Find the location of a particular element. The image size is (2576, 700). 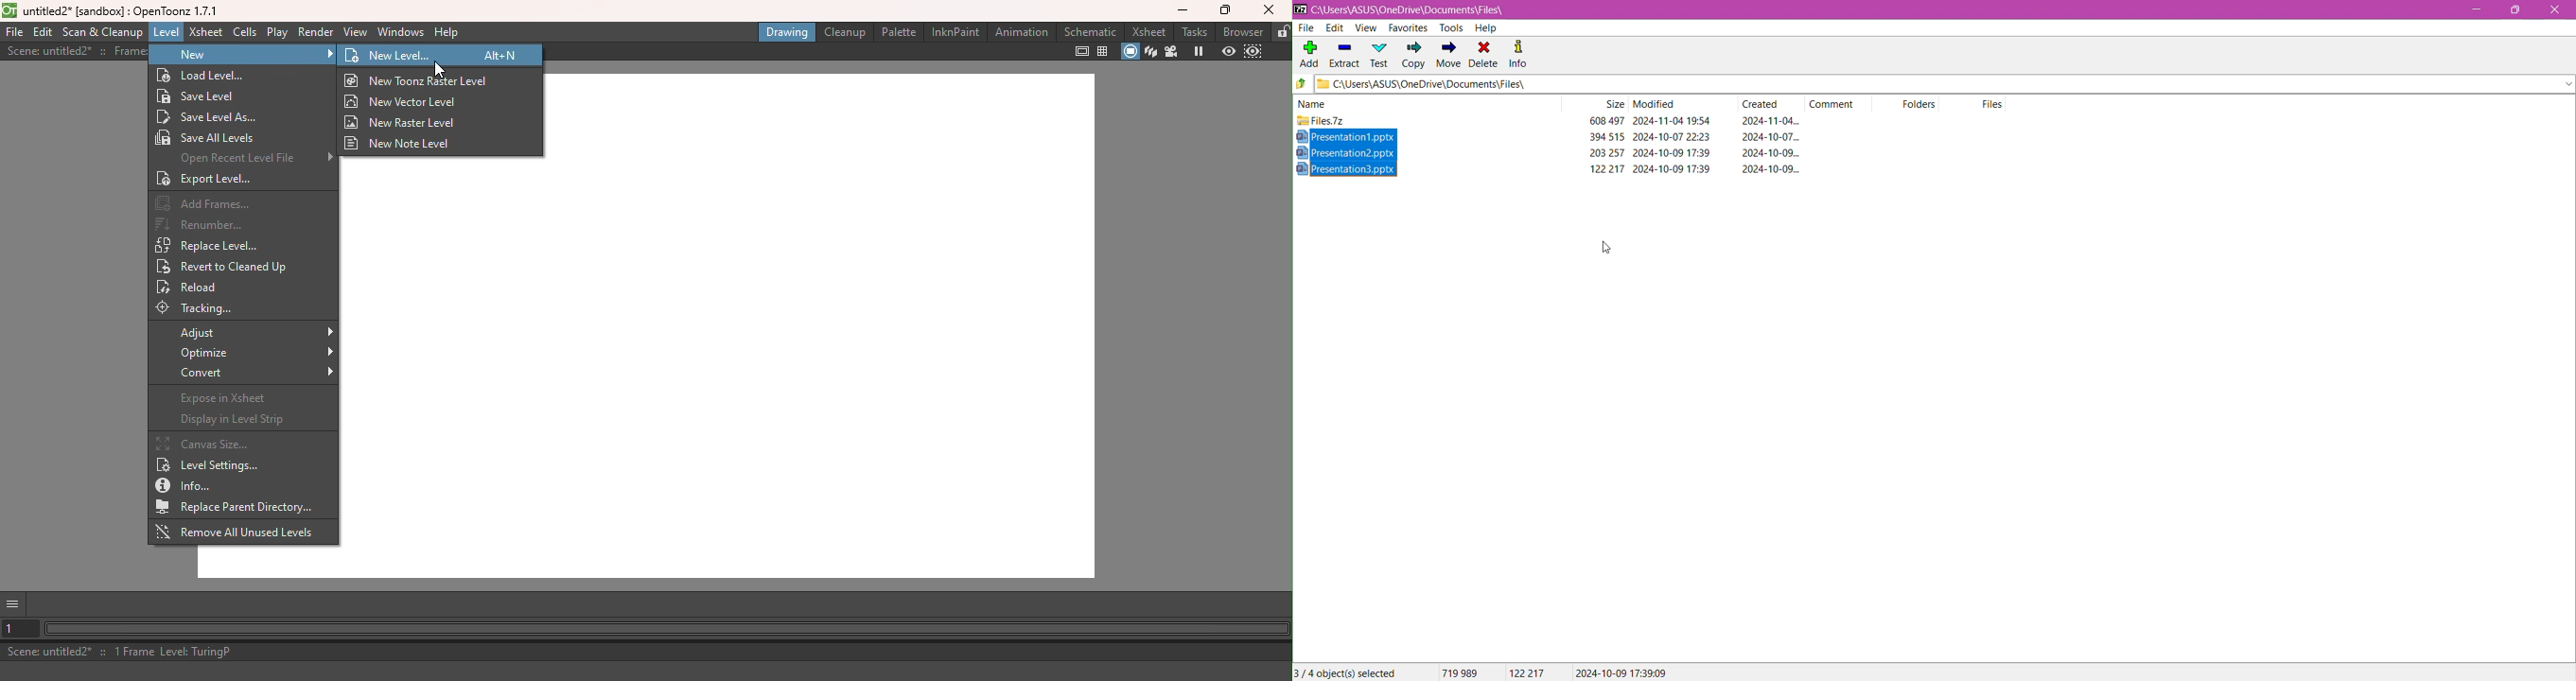

Created date and time of the zip file is located at coordinates (1767, 121).